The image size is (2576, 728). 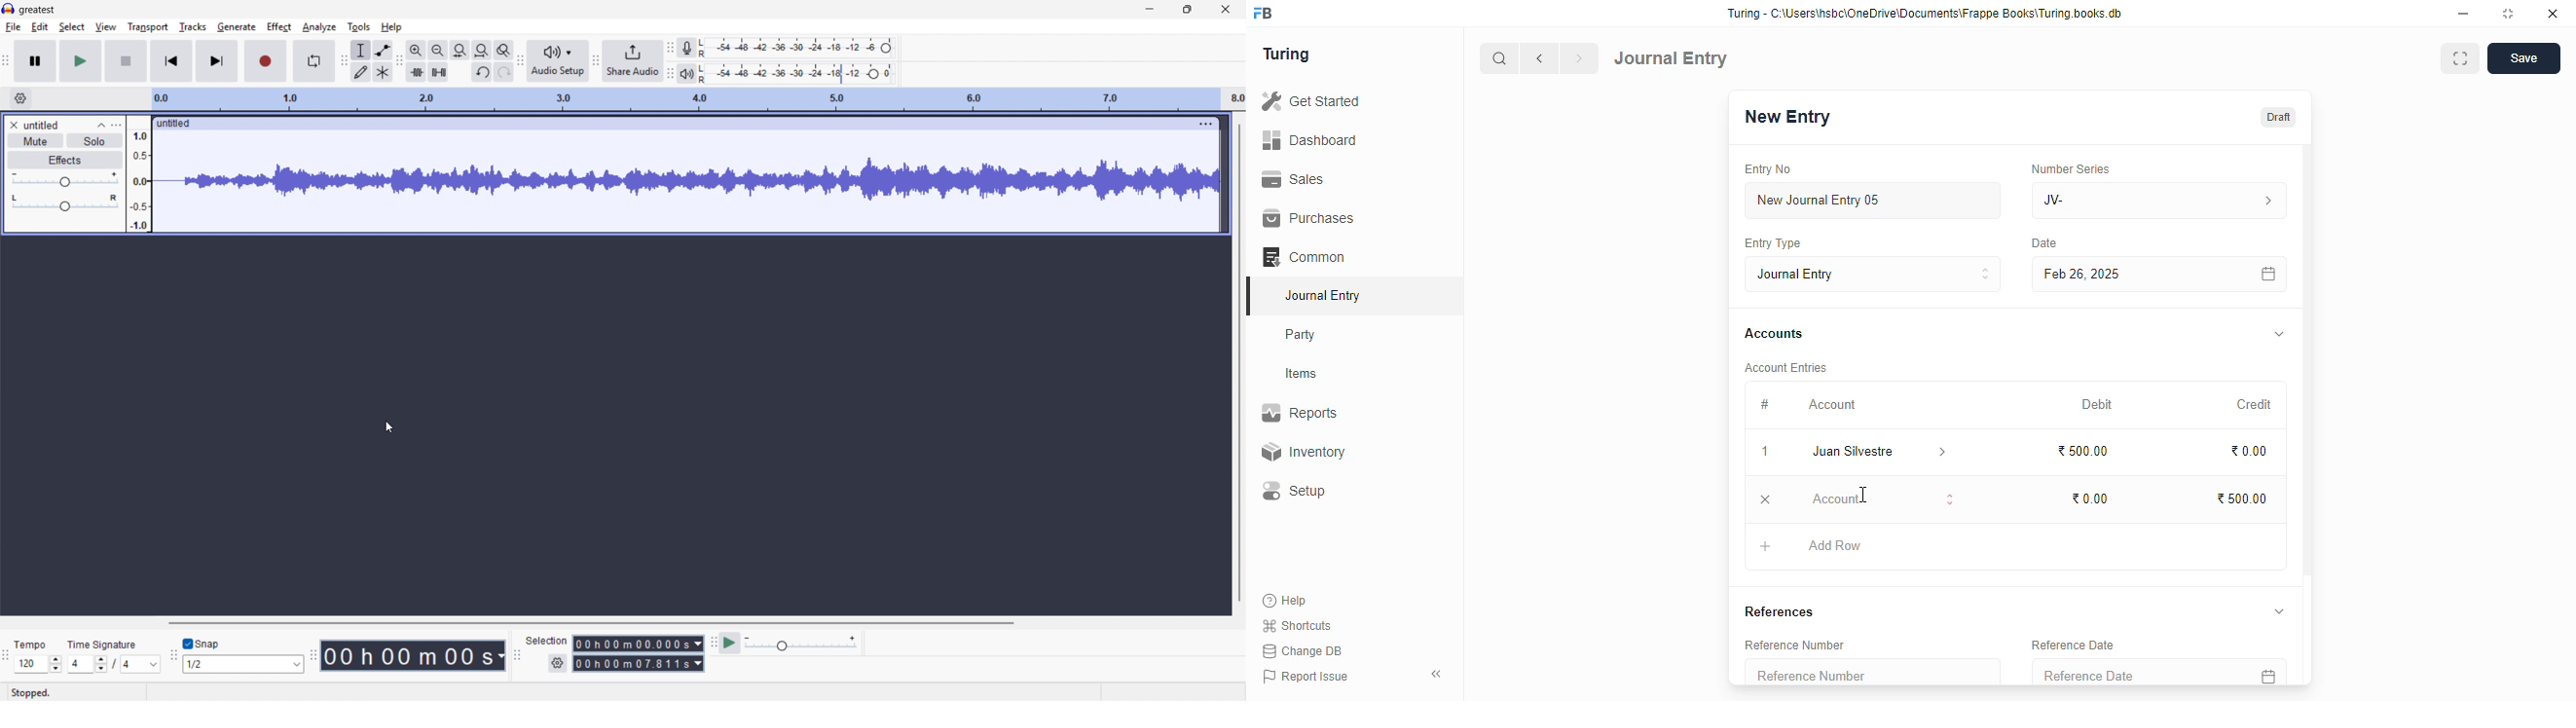 What do you see at coordinates (1306, 677) in the screenshot?
I see `report issue` at bounding box center [1306, 677].